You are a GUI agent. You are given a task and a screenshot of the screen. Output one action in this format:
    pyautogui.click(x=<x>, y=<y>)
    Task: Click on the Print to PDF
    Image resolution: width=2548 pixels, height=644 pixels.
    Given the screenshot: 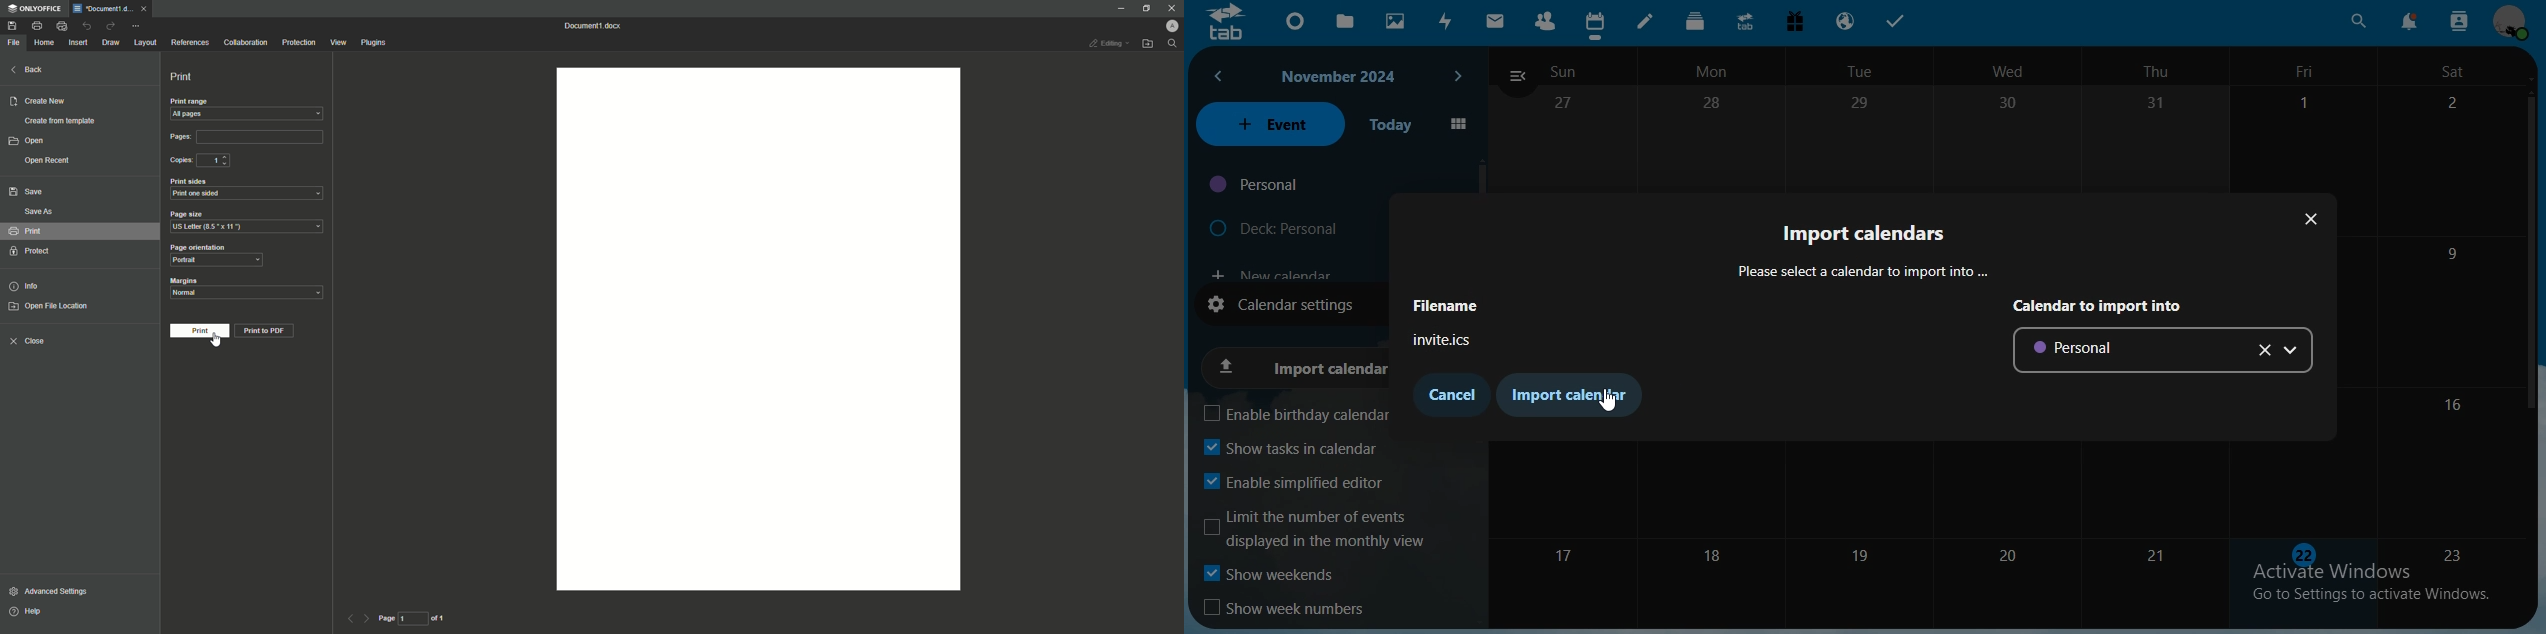 What is the action you would take?
    pyautogui.click(x=268, y=331)
    